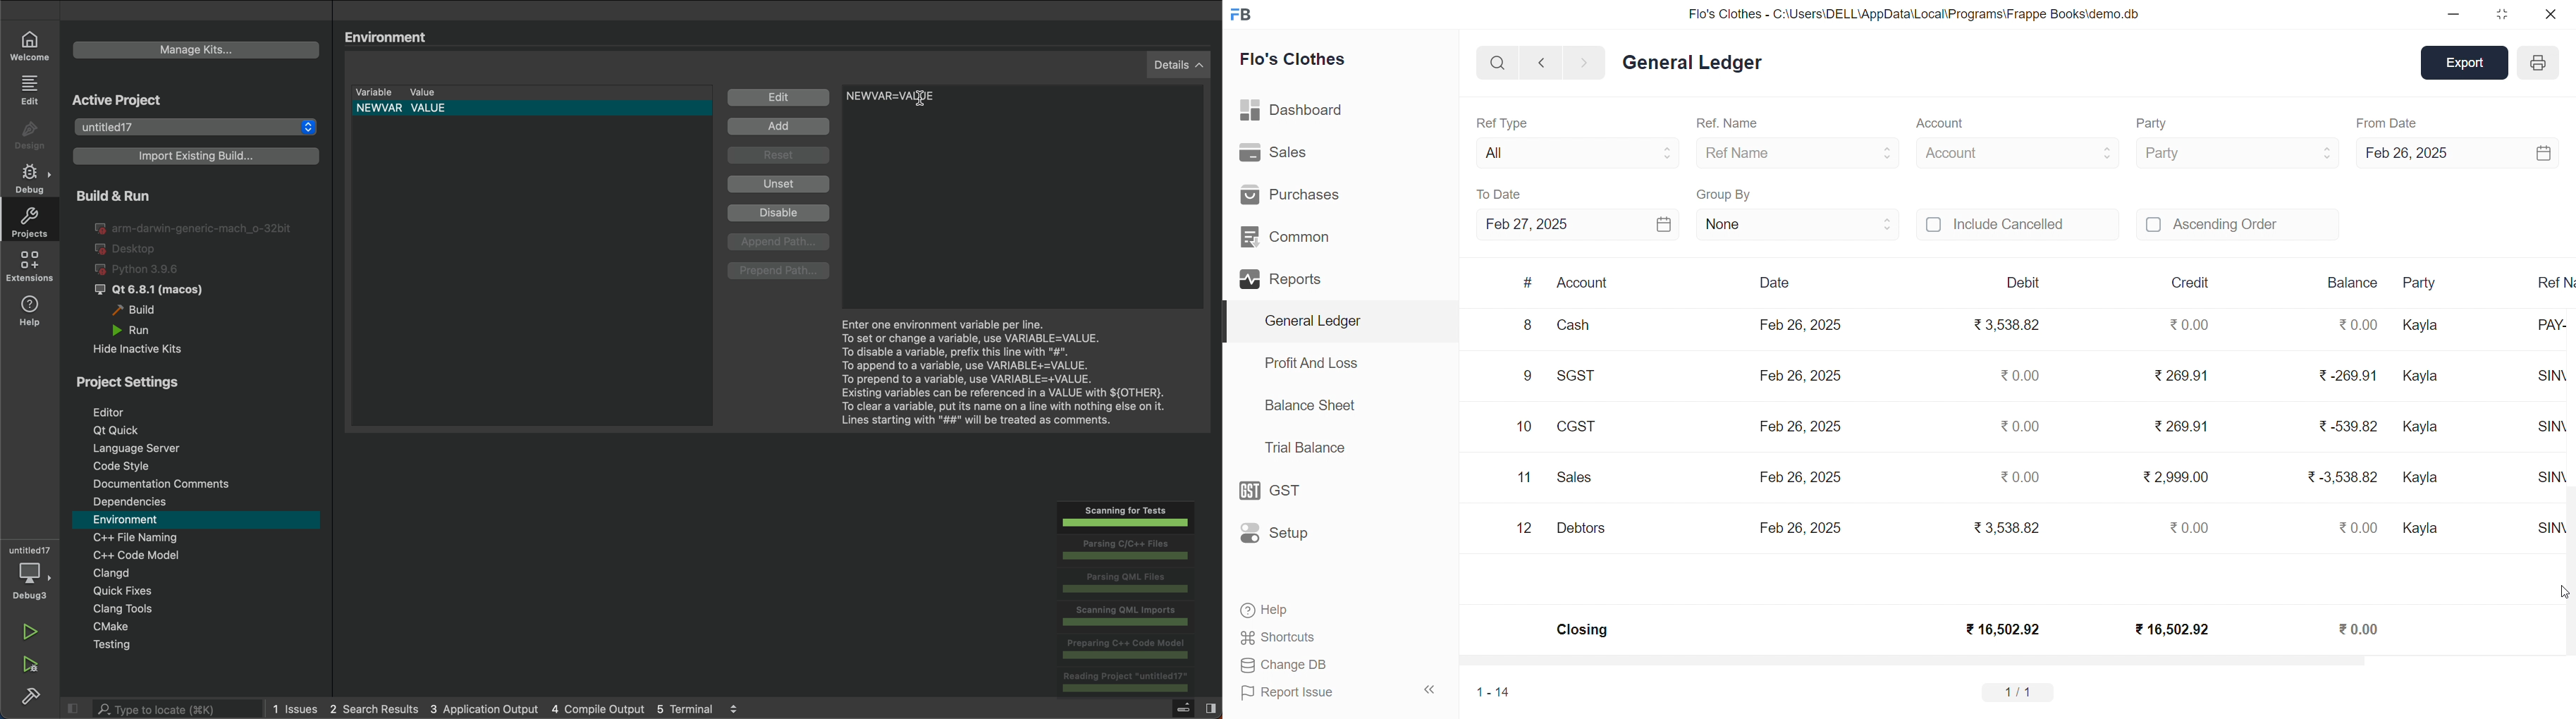 The image size is (2576, 728). What do you see at coordinates (2238, 223) in the screenshot?
I see `Ascending Order` at bounding box center [2238, 223].